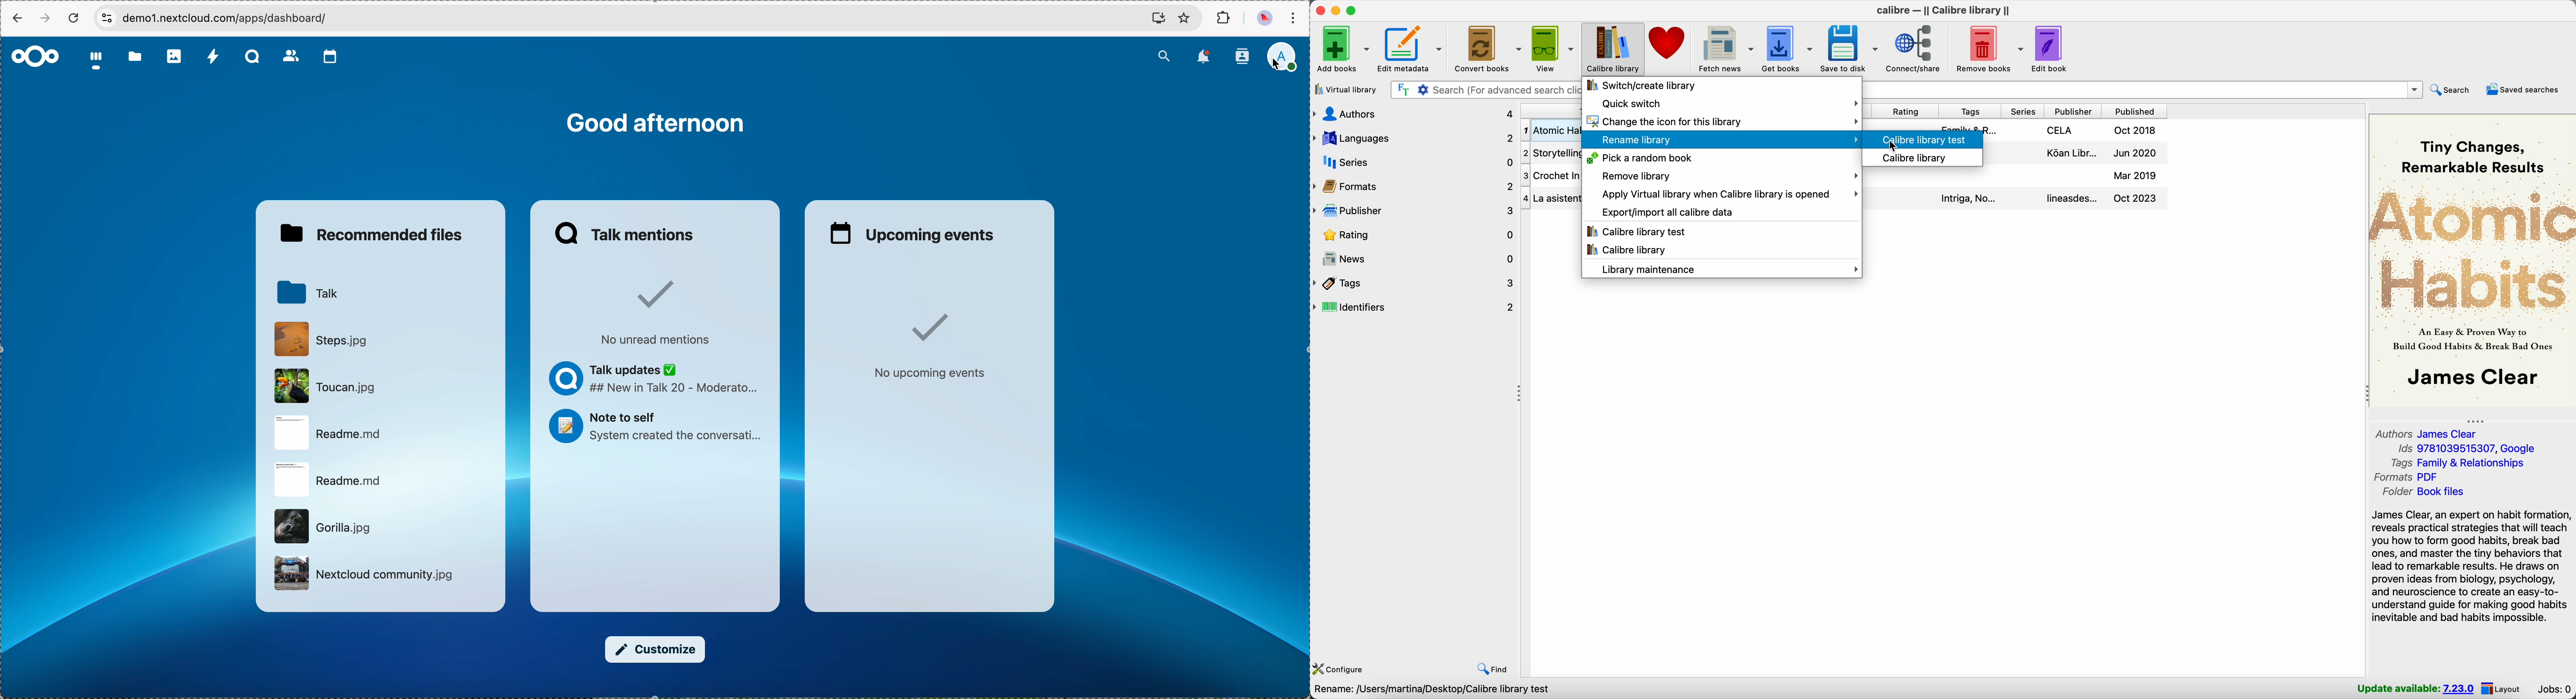  What do you see at coordinates (1319, 11) in the screenshot?
I see `close Calibre` at bounding box center [1319, 11].